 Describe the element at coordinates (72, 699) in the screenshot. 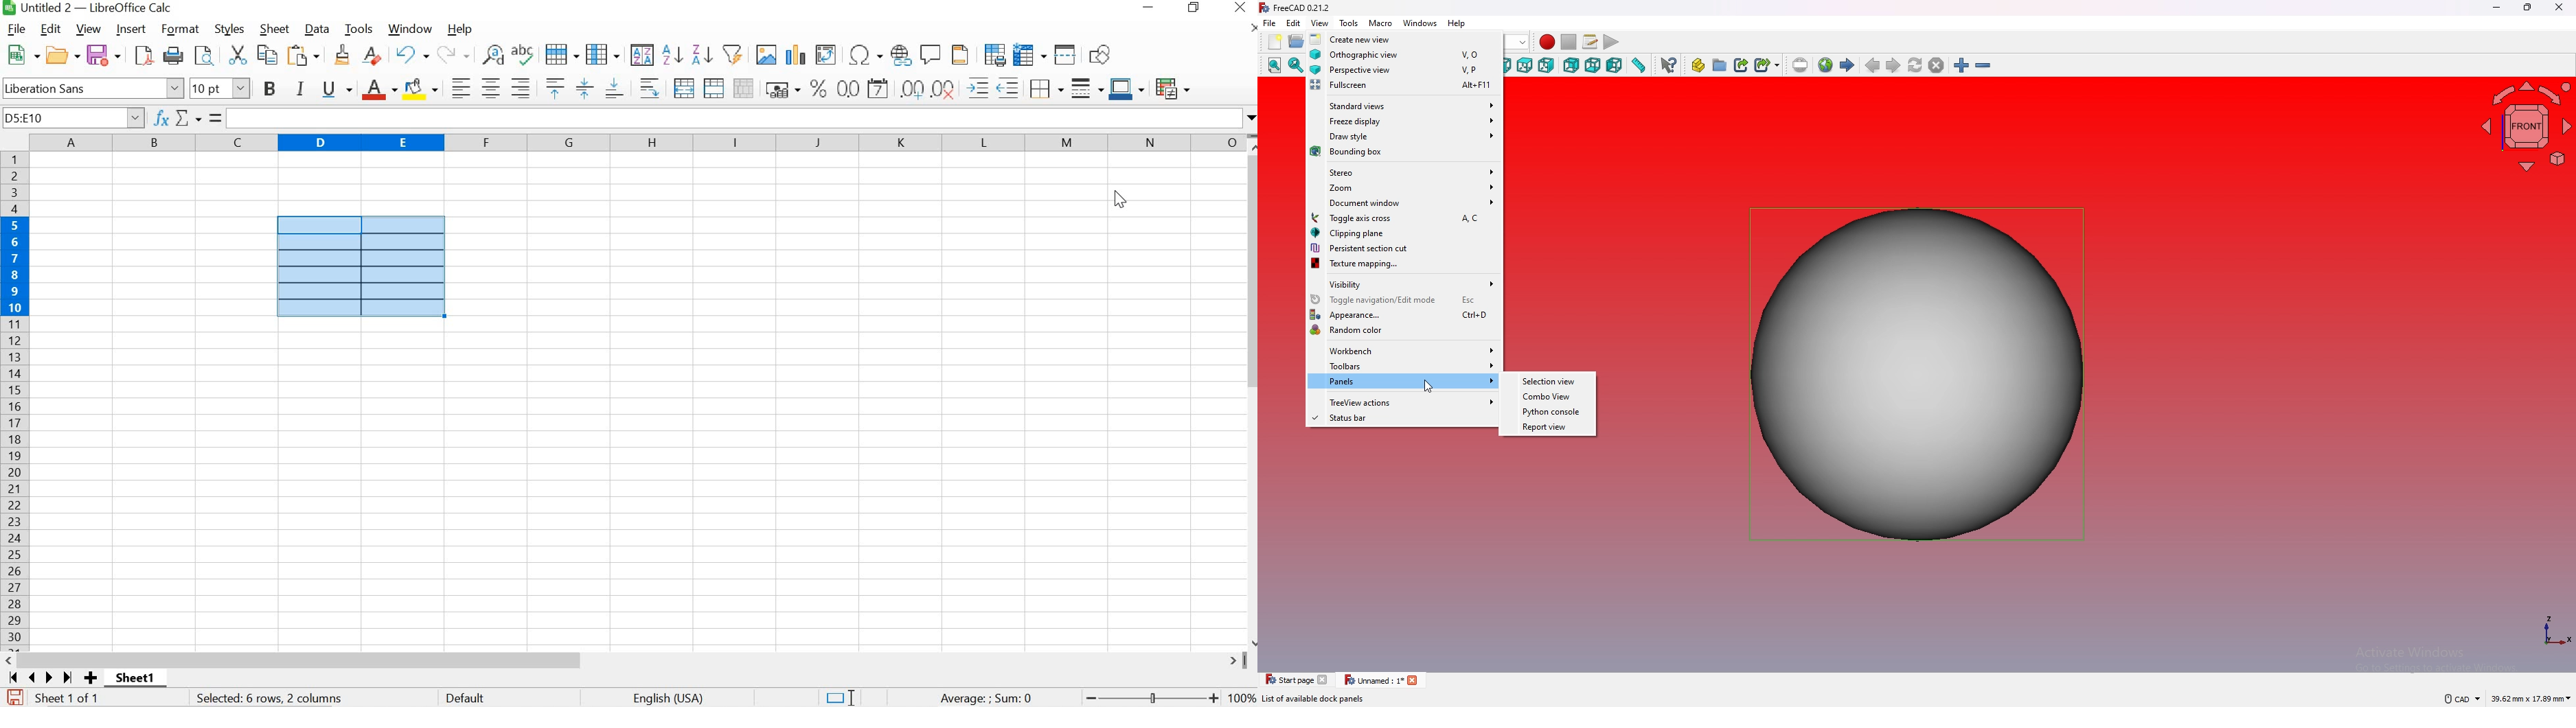

I see `SHEET 1 OF 1` at that location.